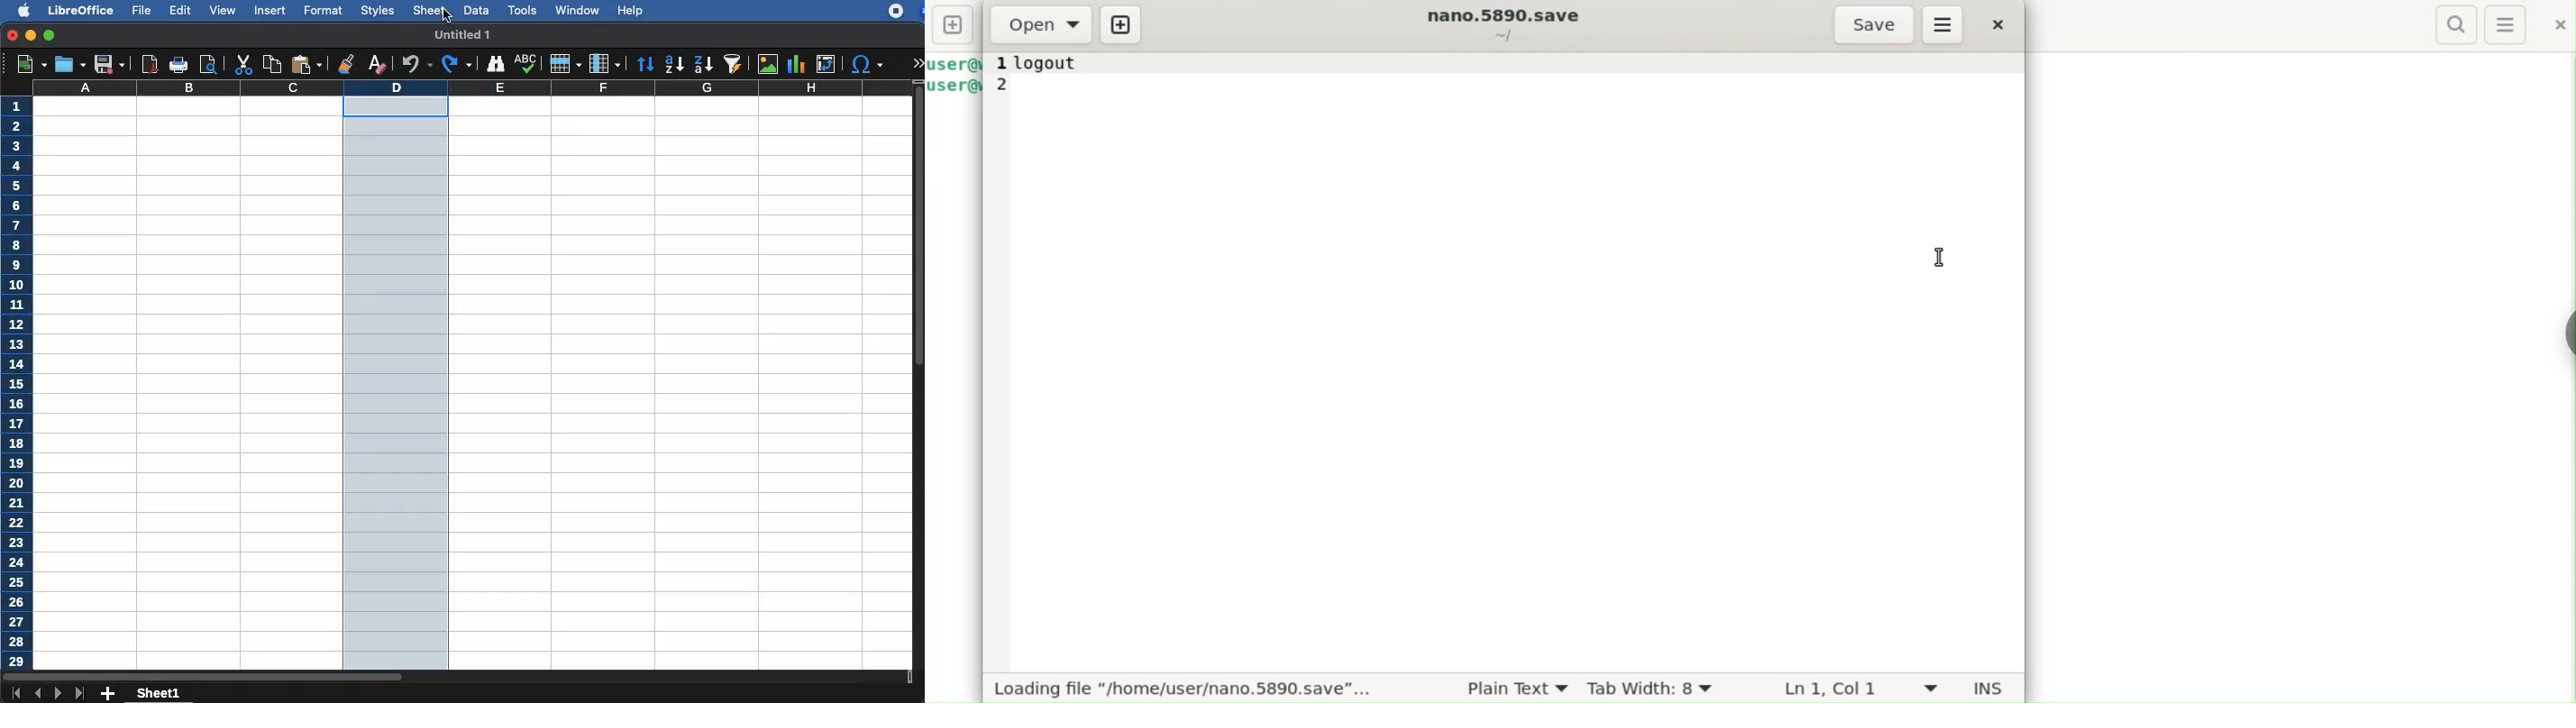 The image size is (2576, 728). I want to click on maximize, so click(50, 36).